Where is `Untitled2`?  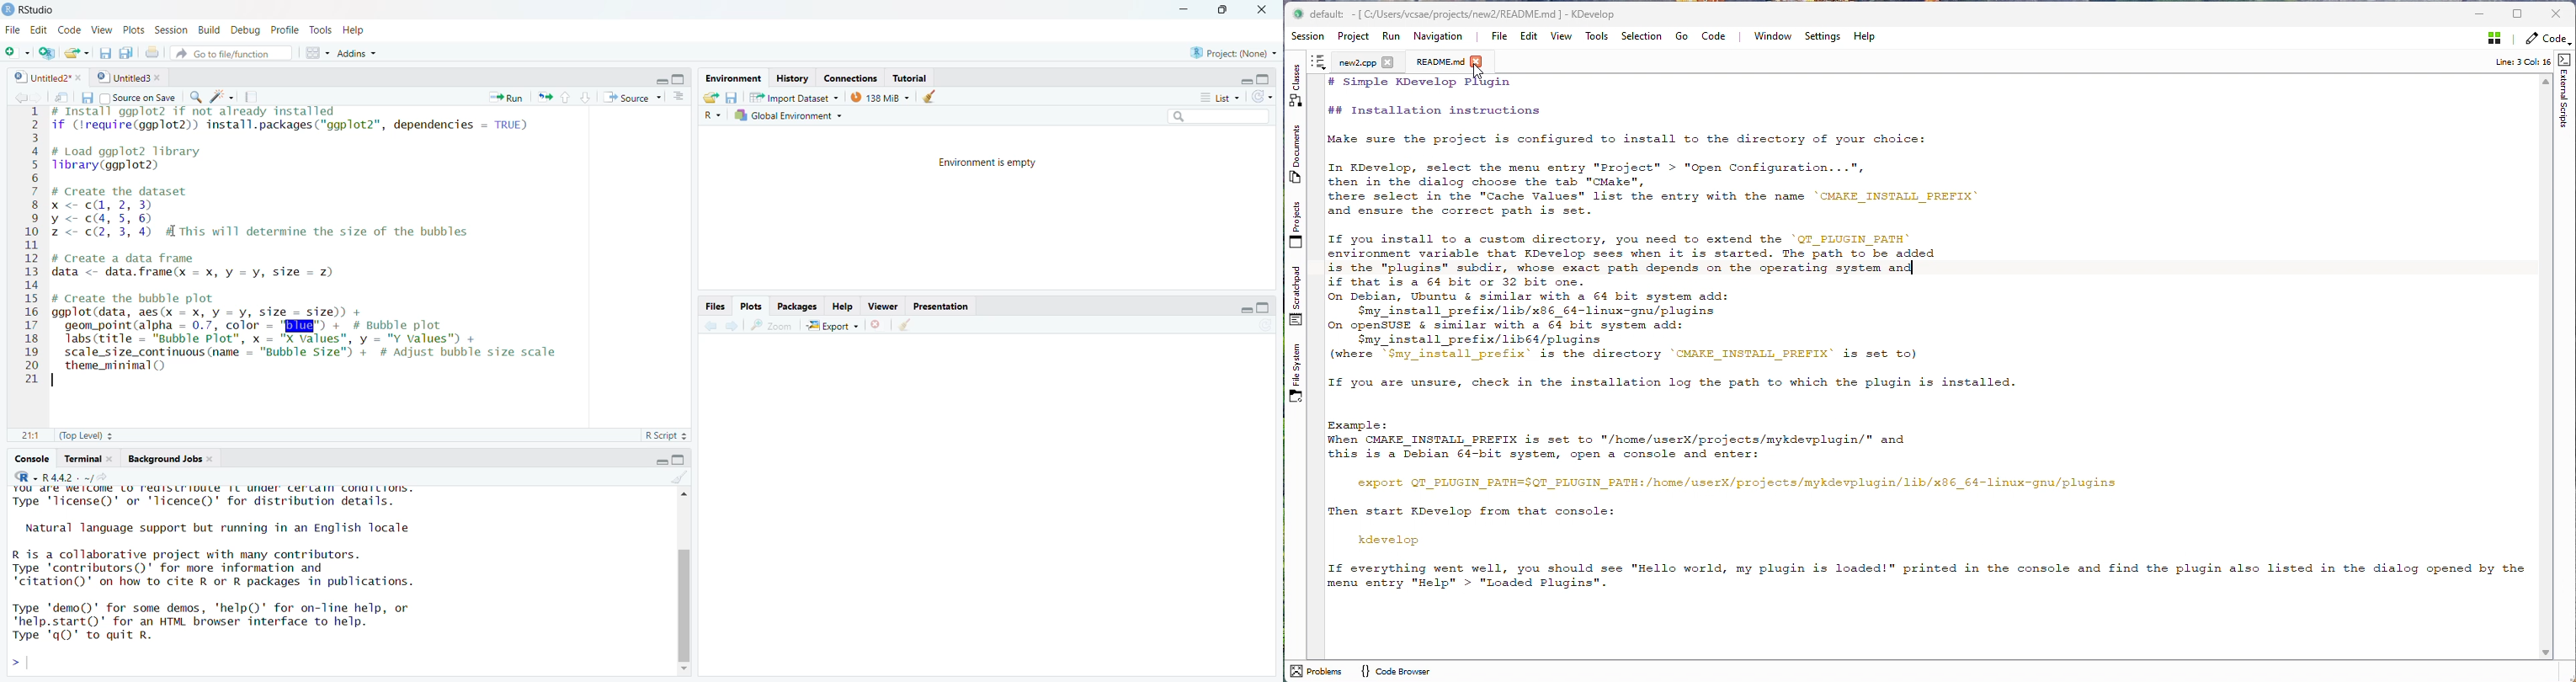
Untitled2 is located at coordinates (45, 77).